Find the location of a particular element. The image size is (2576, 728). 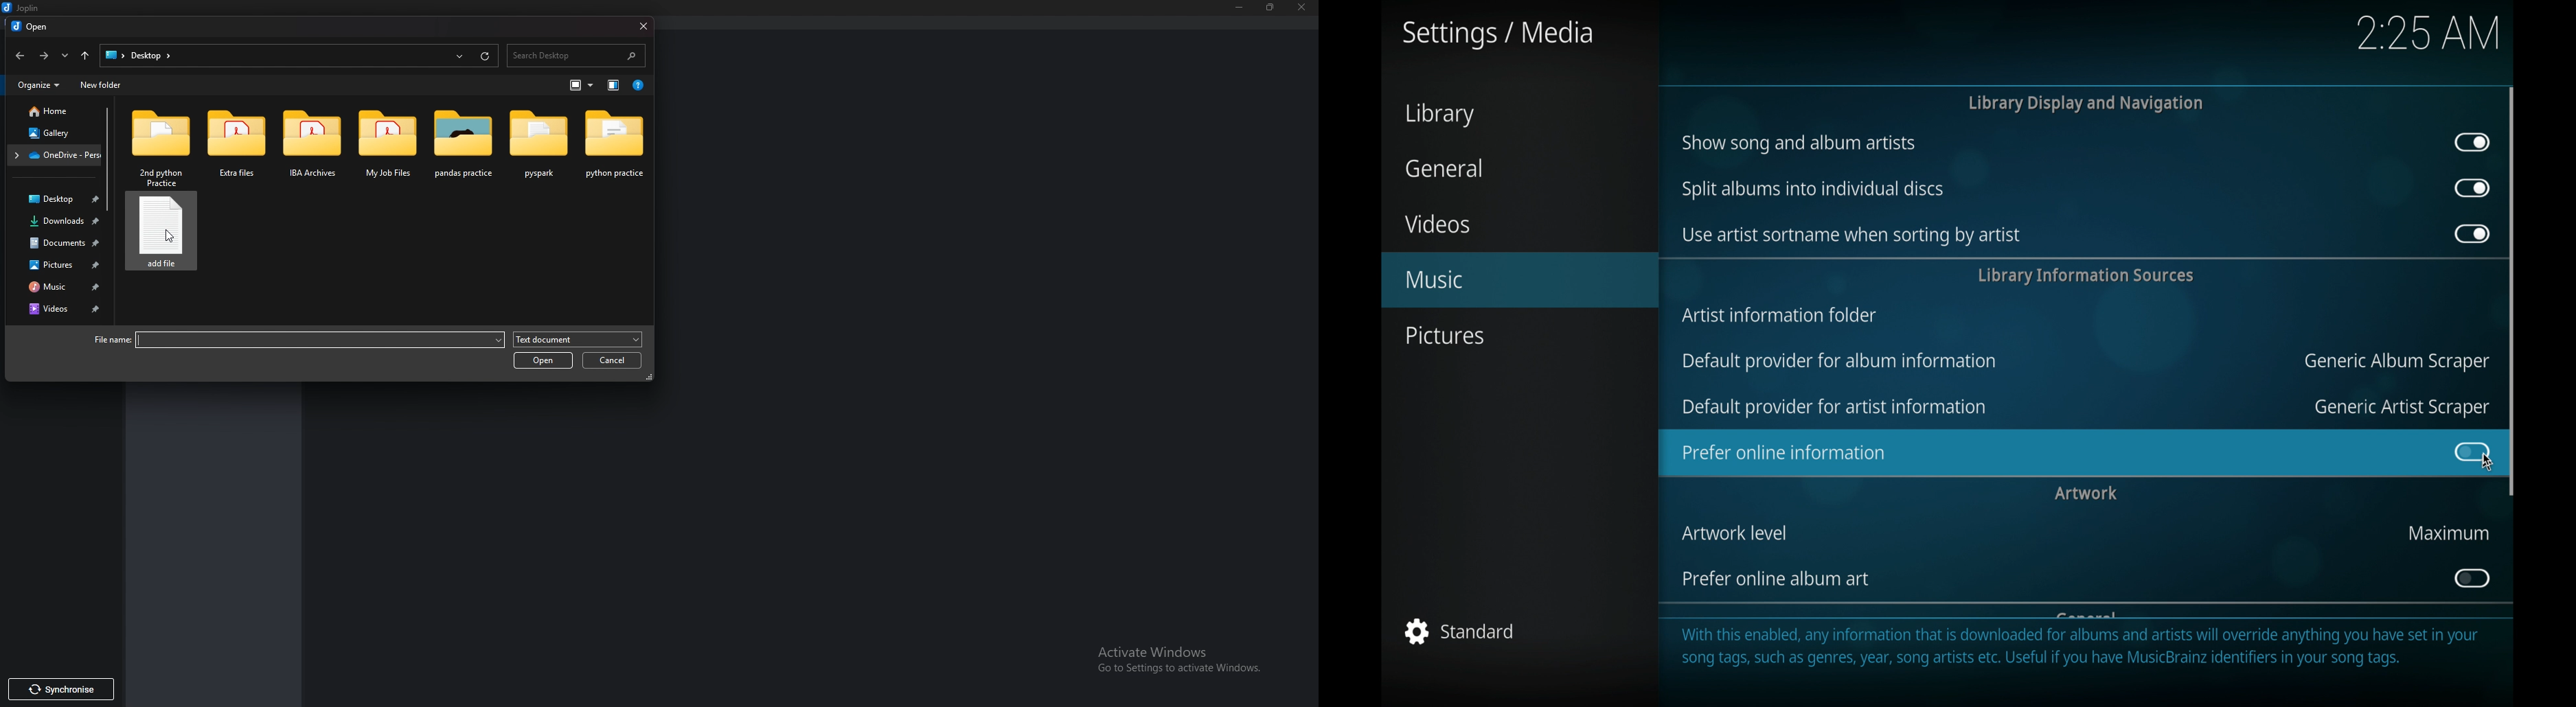

Joplin is located at coordinates (24, 8).